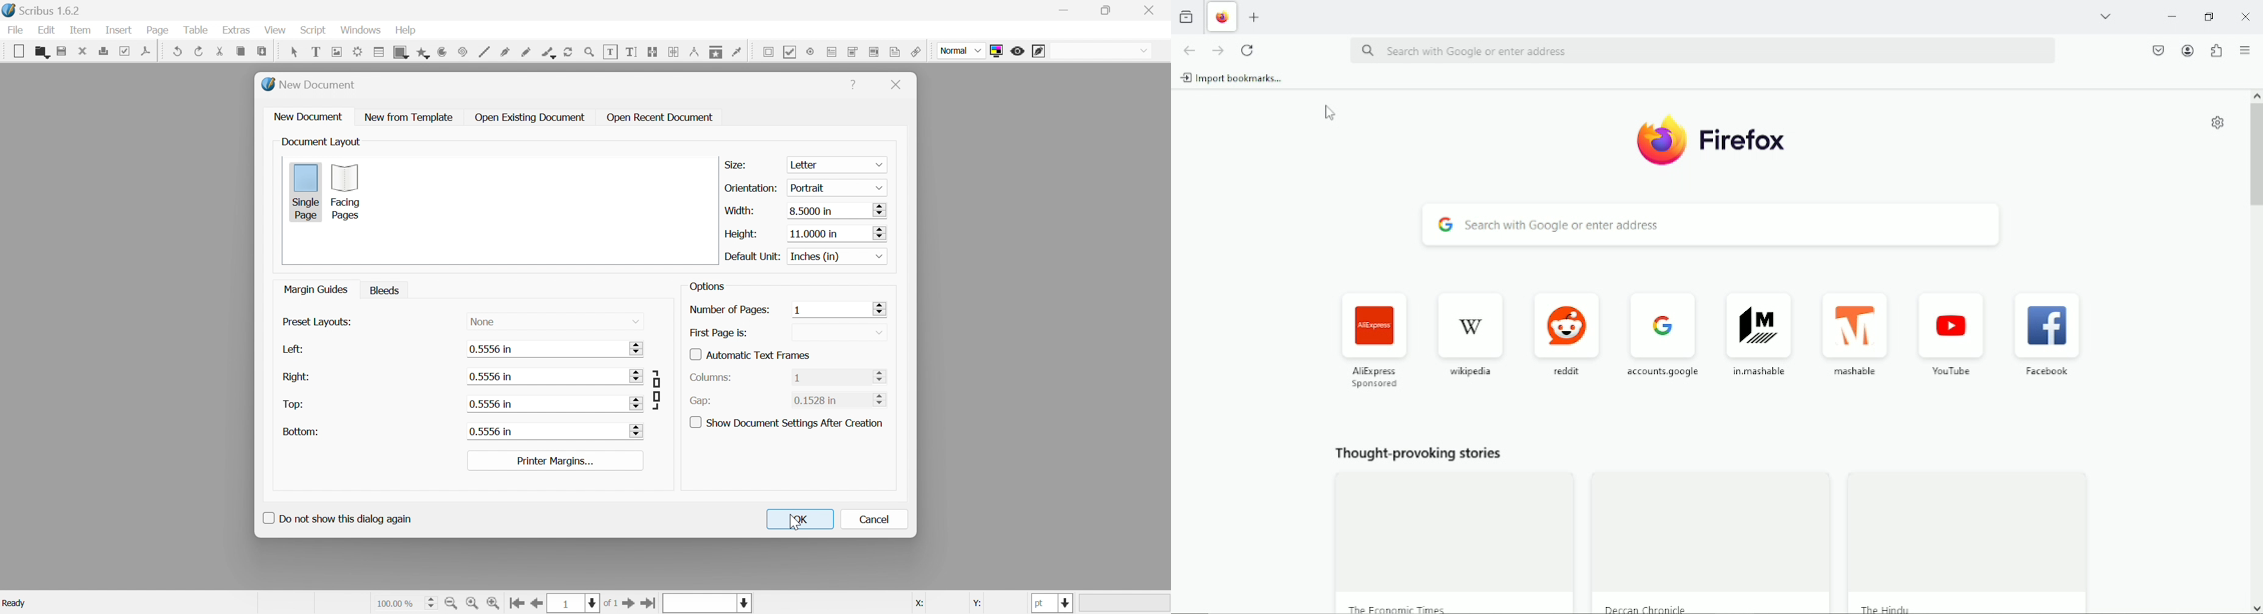 The image size is (2268, 616). I want to click on edit contents of frame, so click(612, 52).